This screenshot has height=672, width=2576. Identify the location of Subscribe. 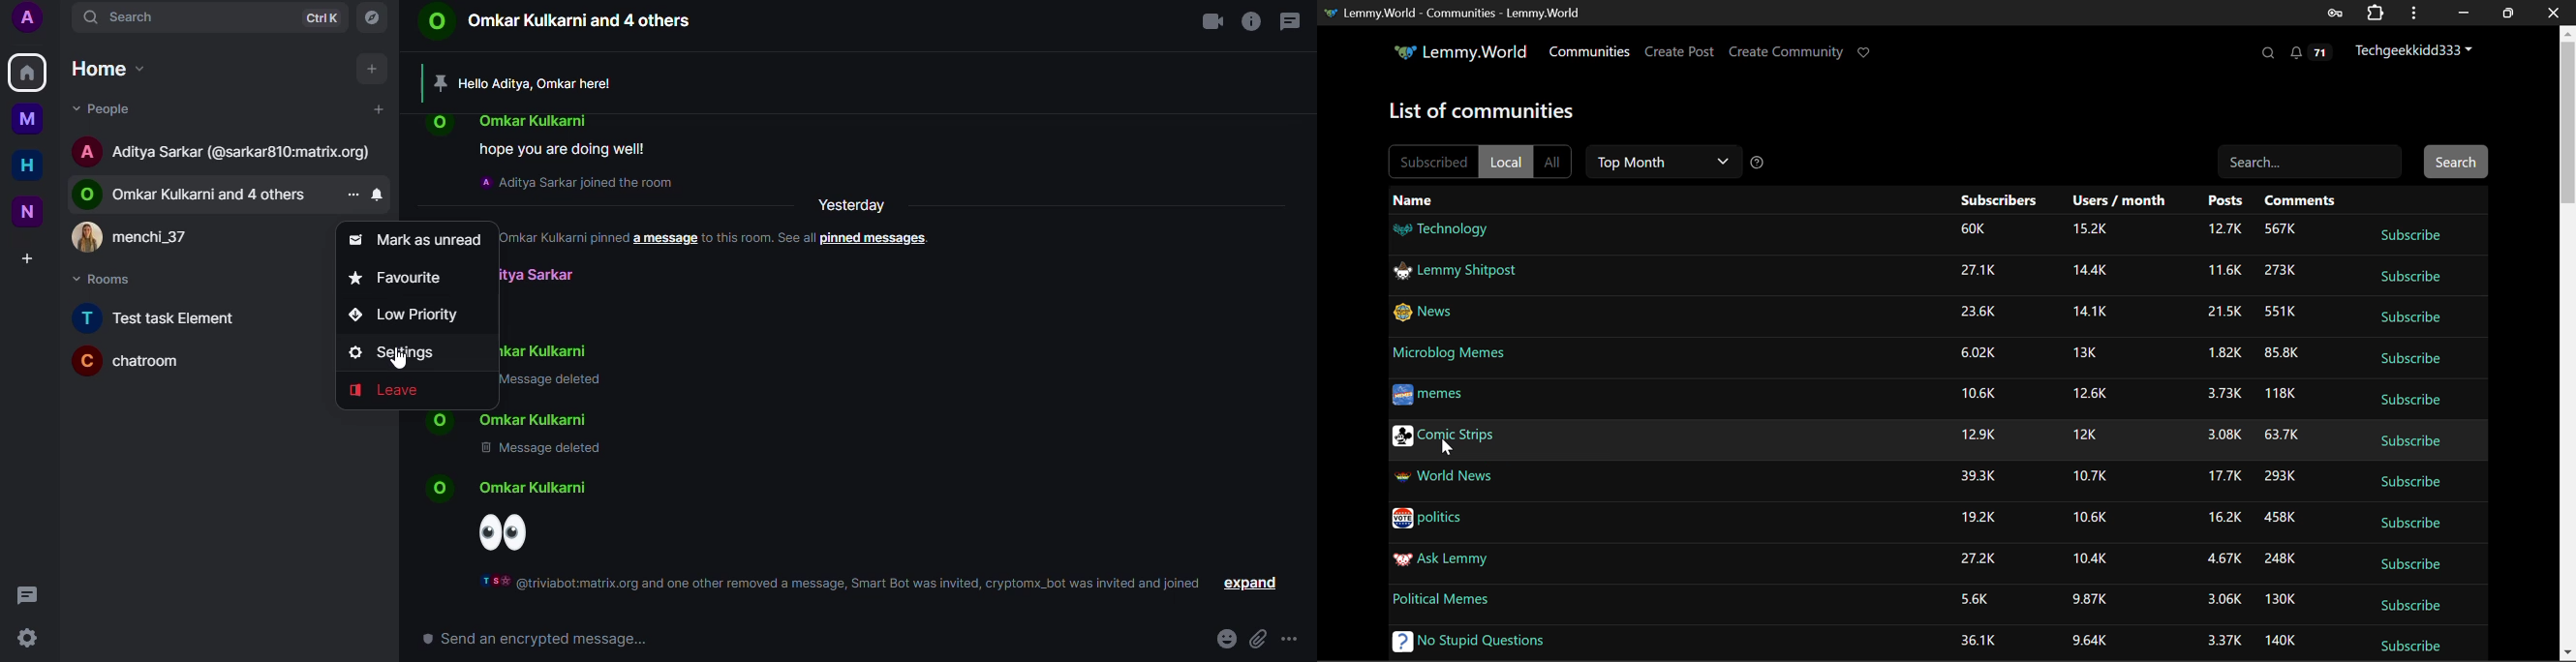
(2412, 526).